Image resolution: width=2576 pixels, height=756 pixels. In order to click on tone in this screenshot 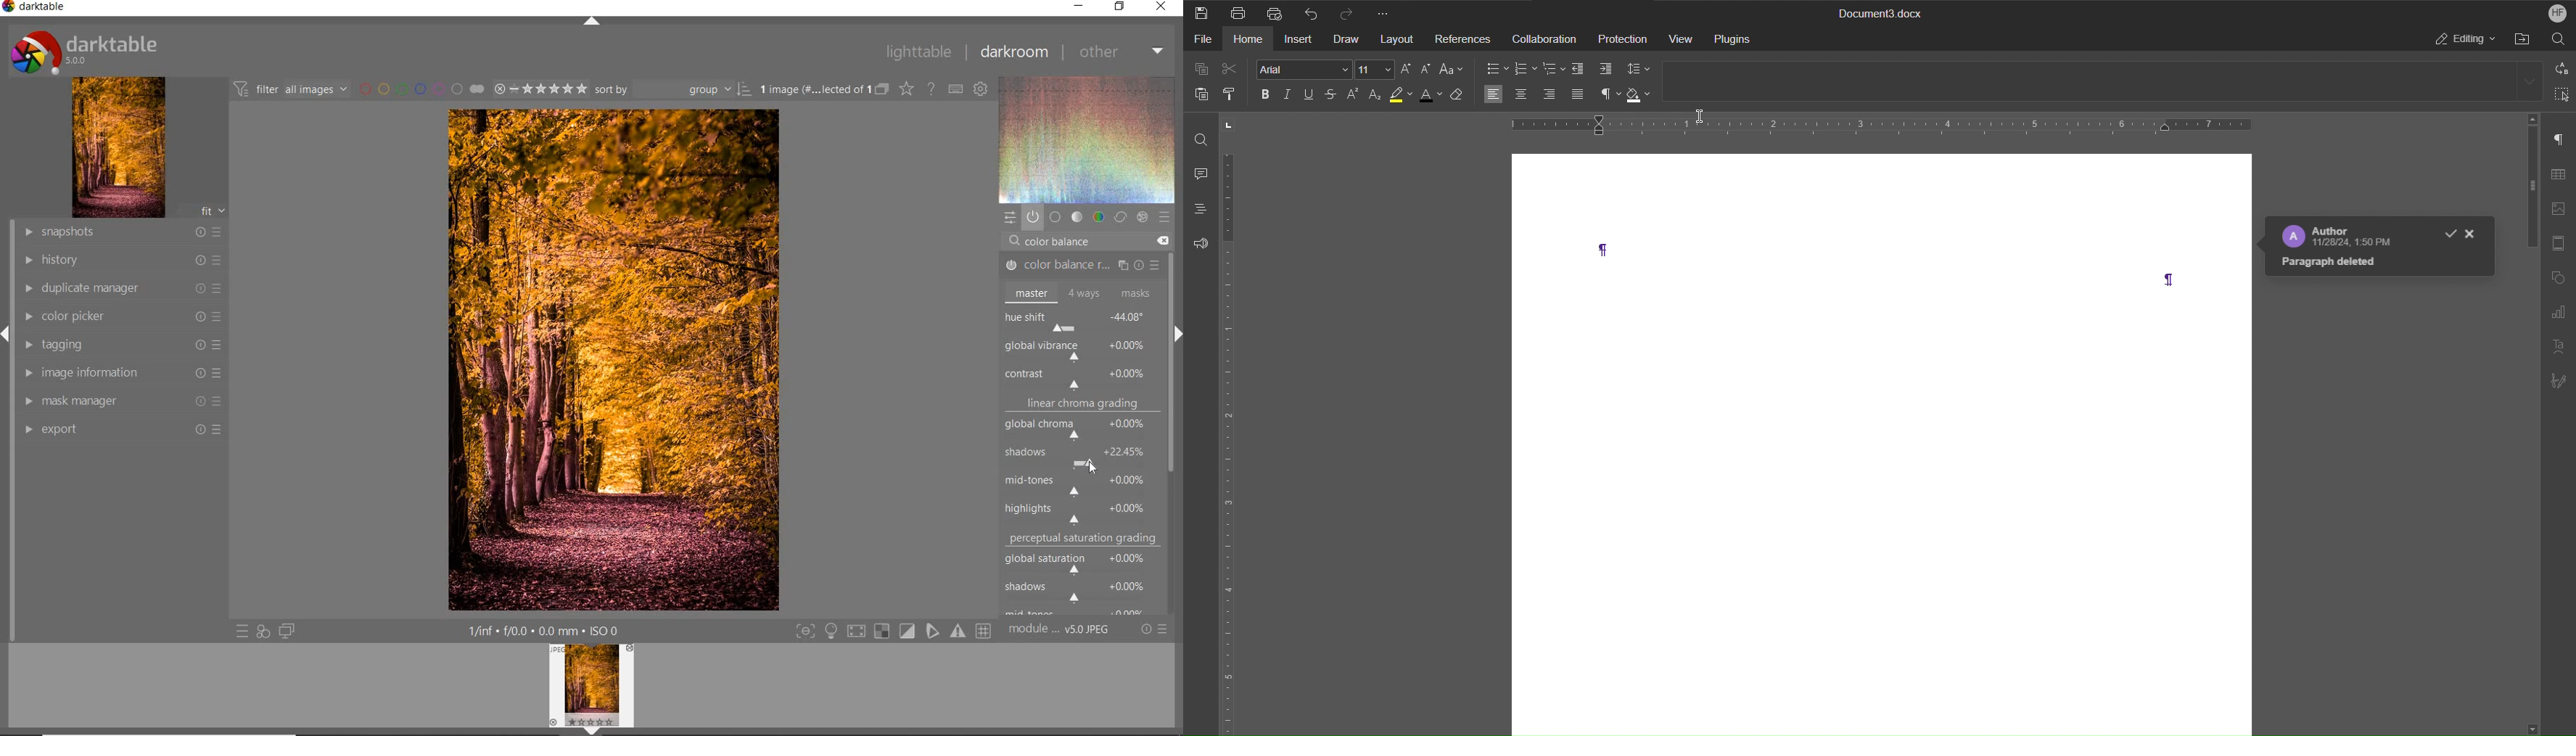, I will do `click(1077, 218)`.